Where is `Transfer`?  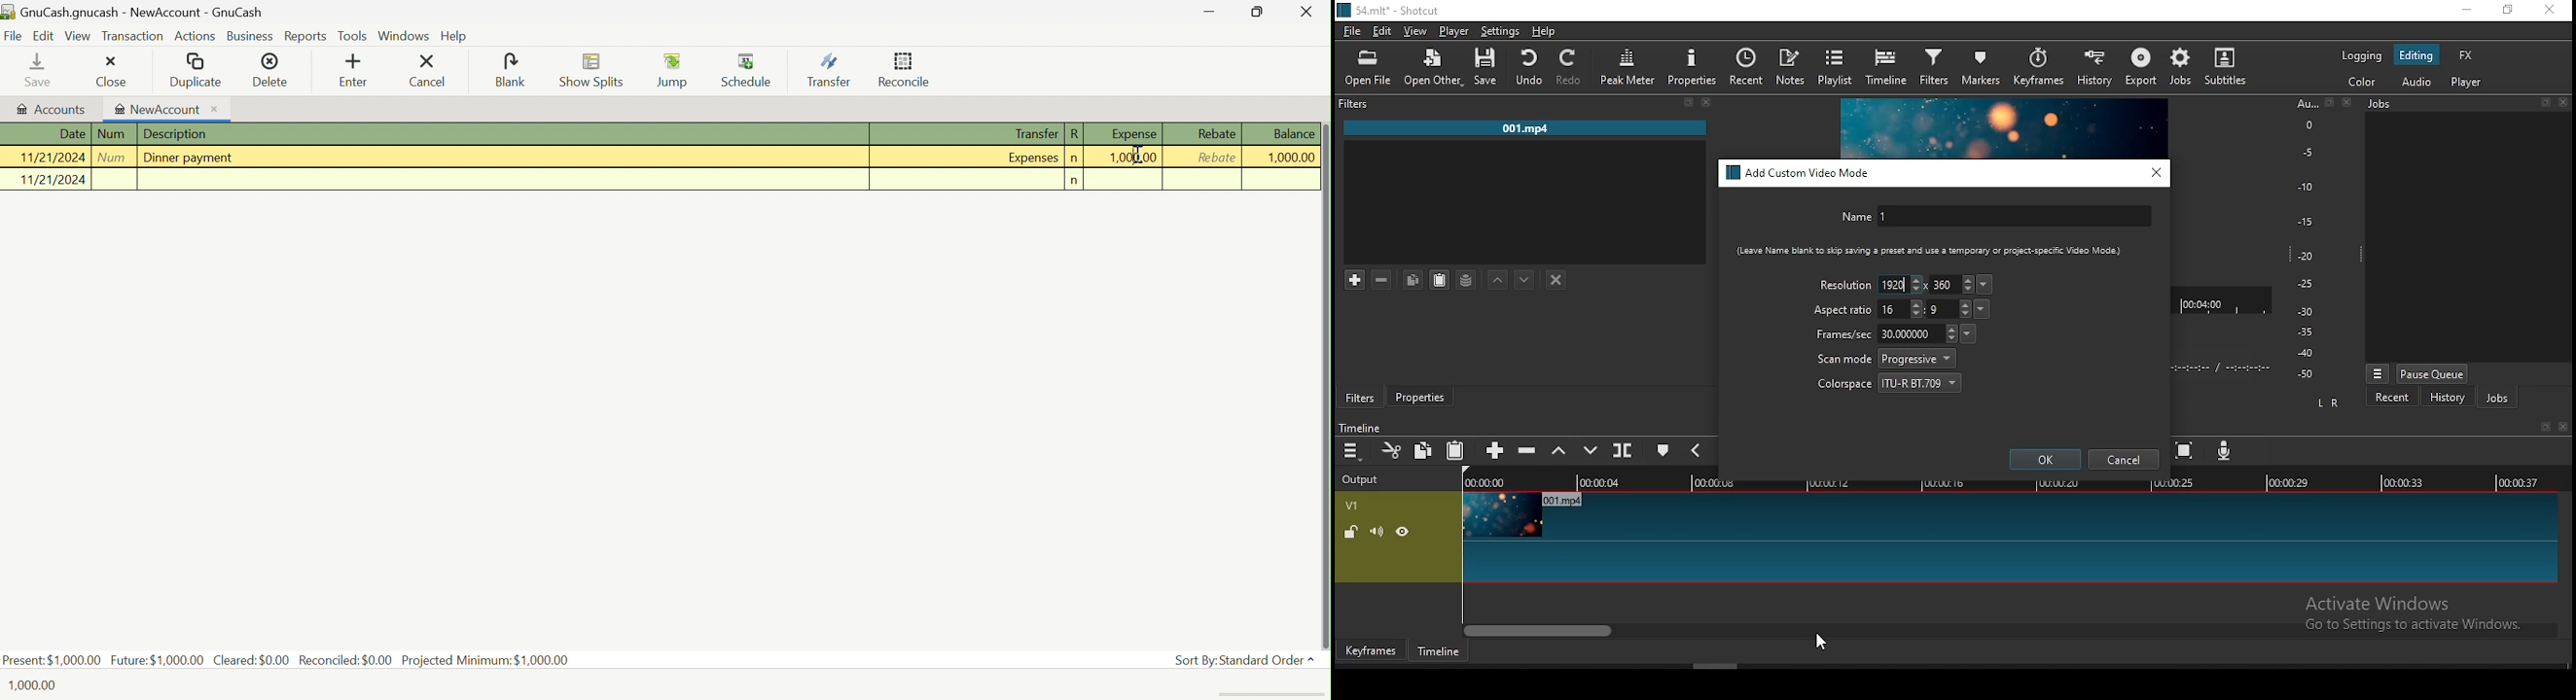
Transfer is located at coordinates (828, 71).